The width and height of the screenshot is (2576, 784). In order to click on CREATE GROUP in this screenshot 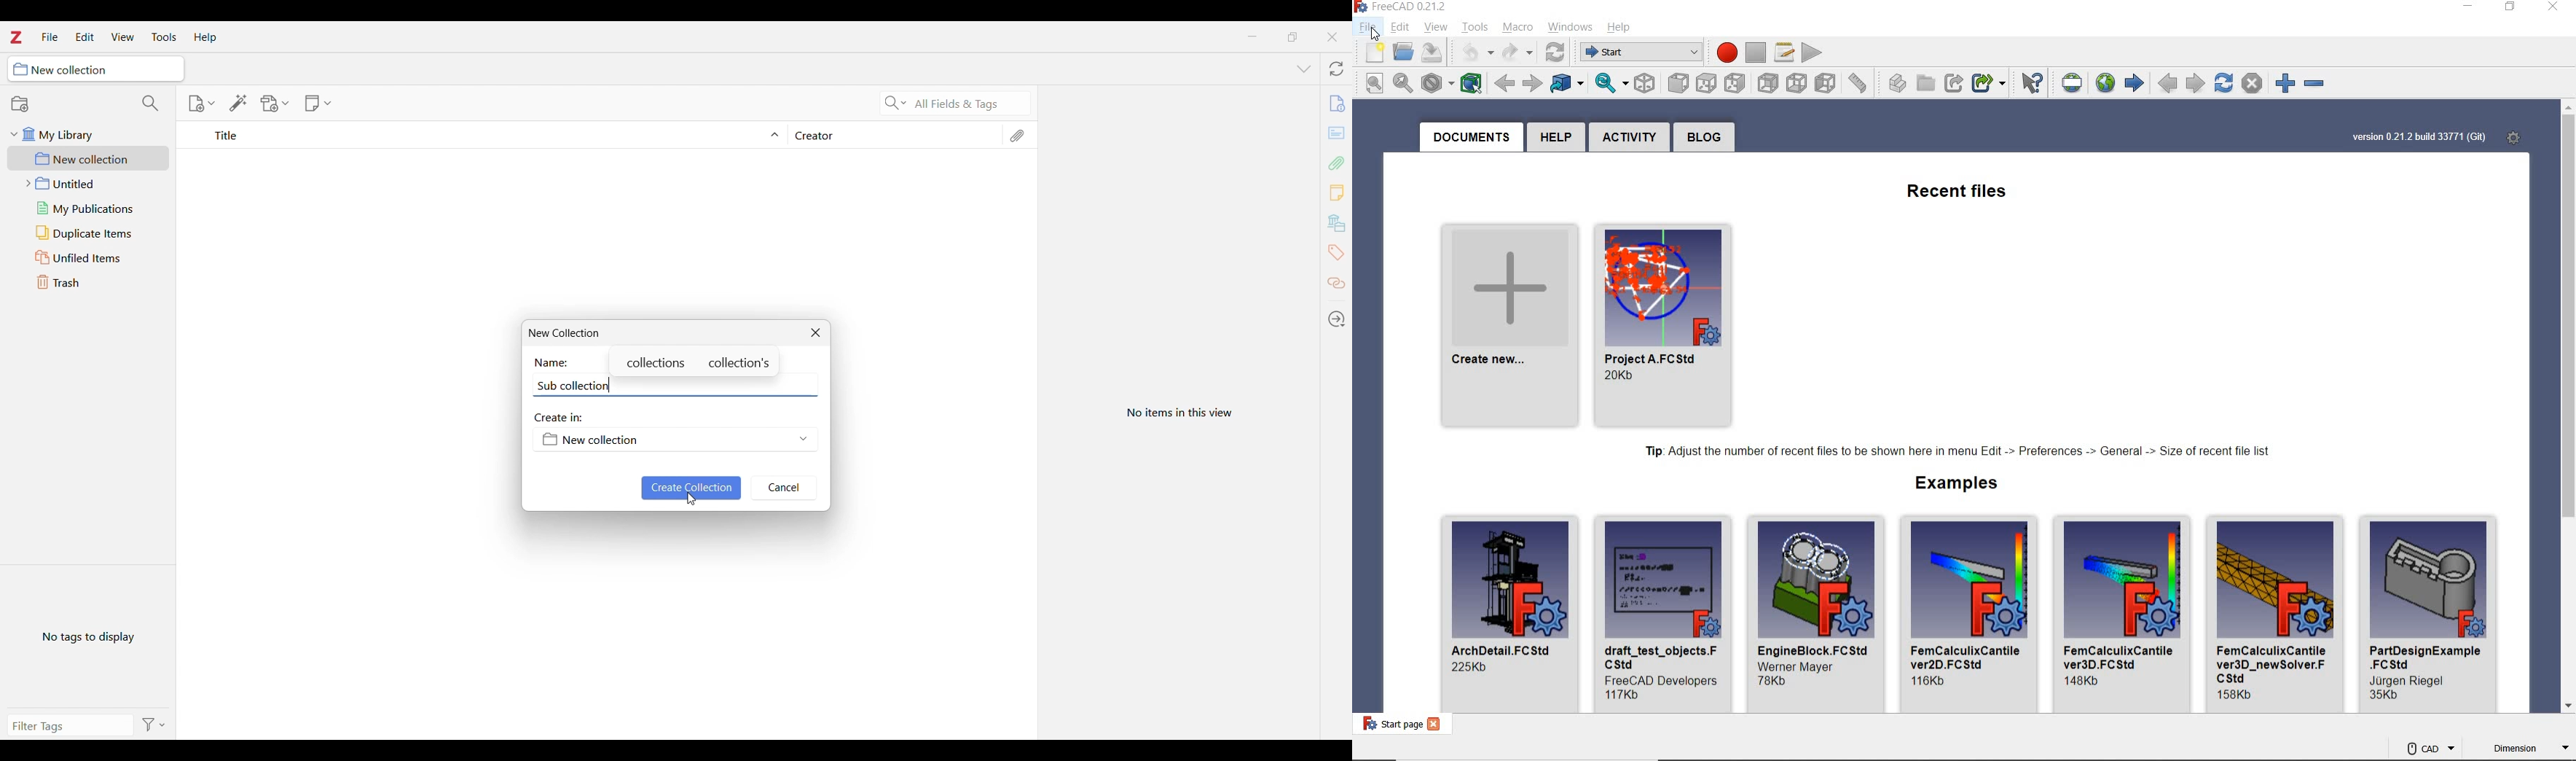, I will do `click(1926, 84)`.